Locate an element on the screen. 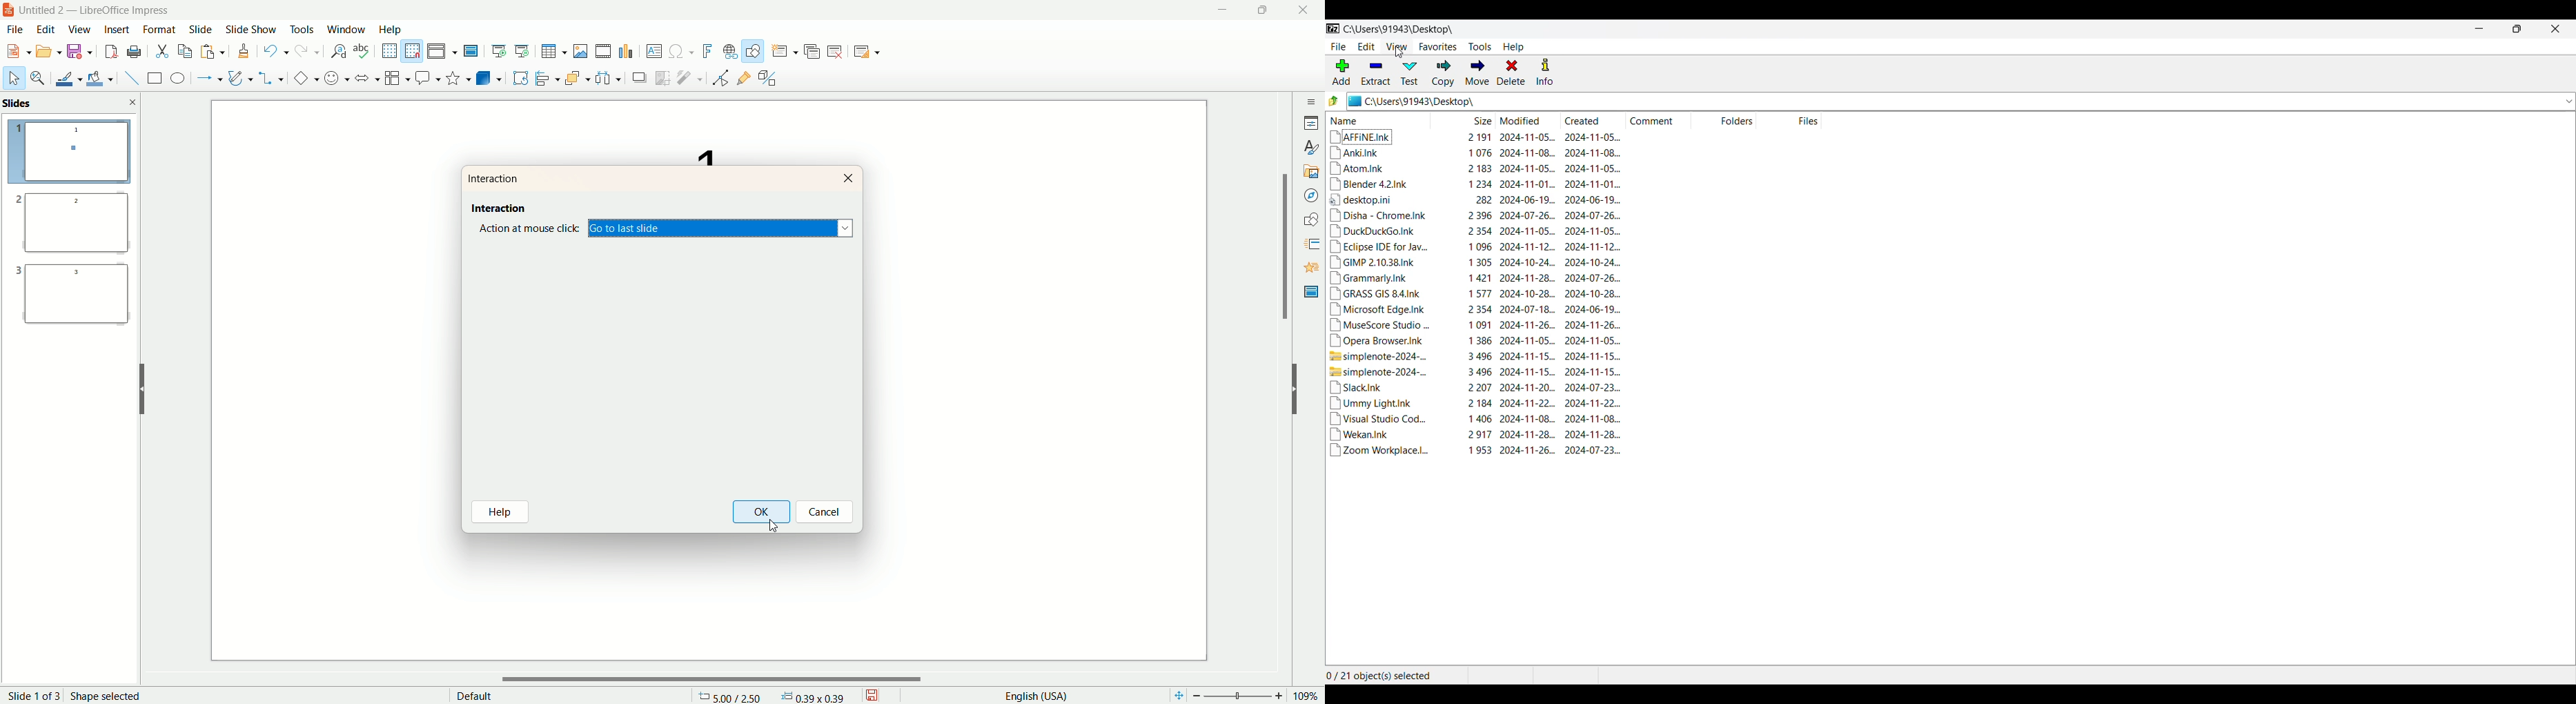 The width and height of the screenshot is (2576, 728). fit page to current window is located at coordinates (1174, 696).